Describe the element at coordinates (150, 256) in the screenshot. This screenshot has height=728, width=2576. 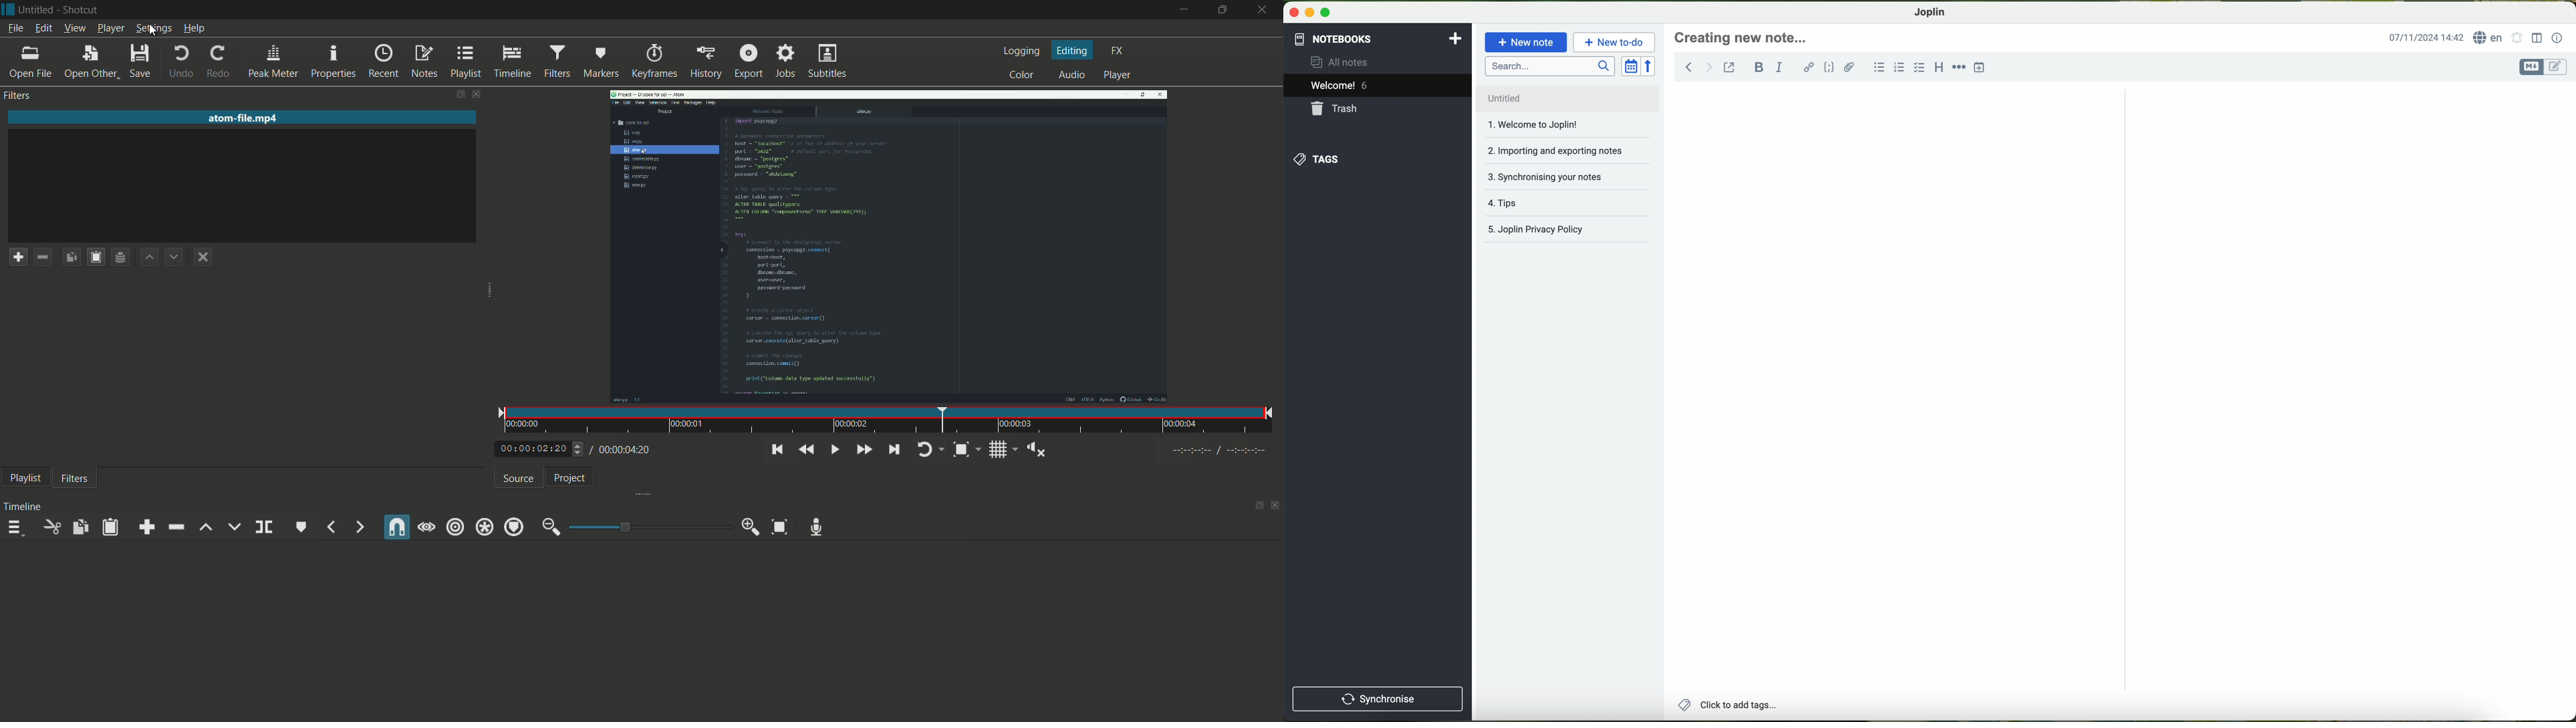
I see `move filter up` at that location.